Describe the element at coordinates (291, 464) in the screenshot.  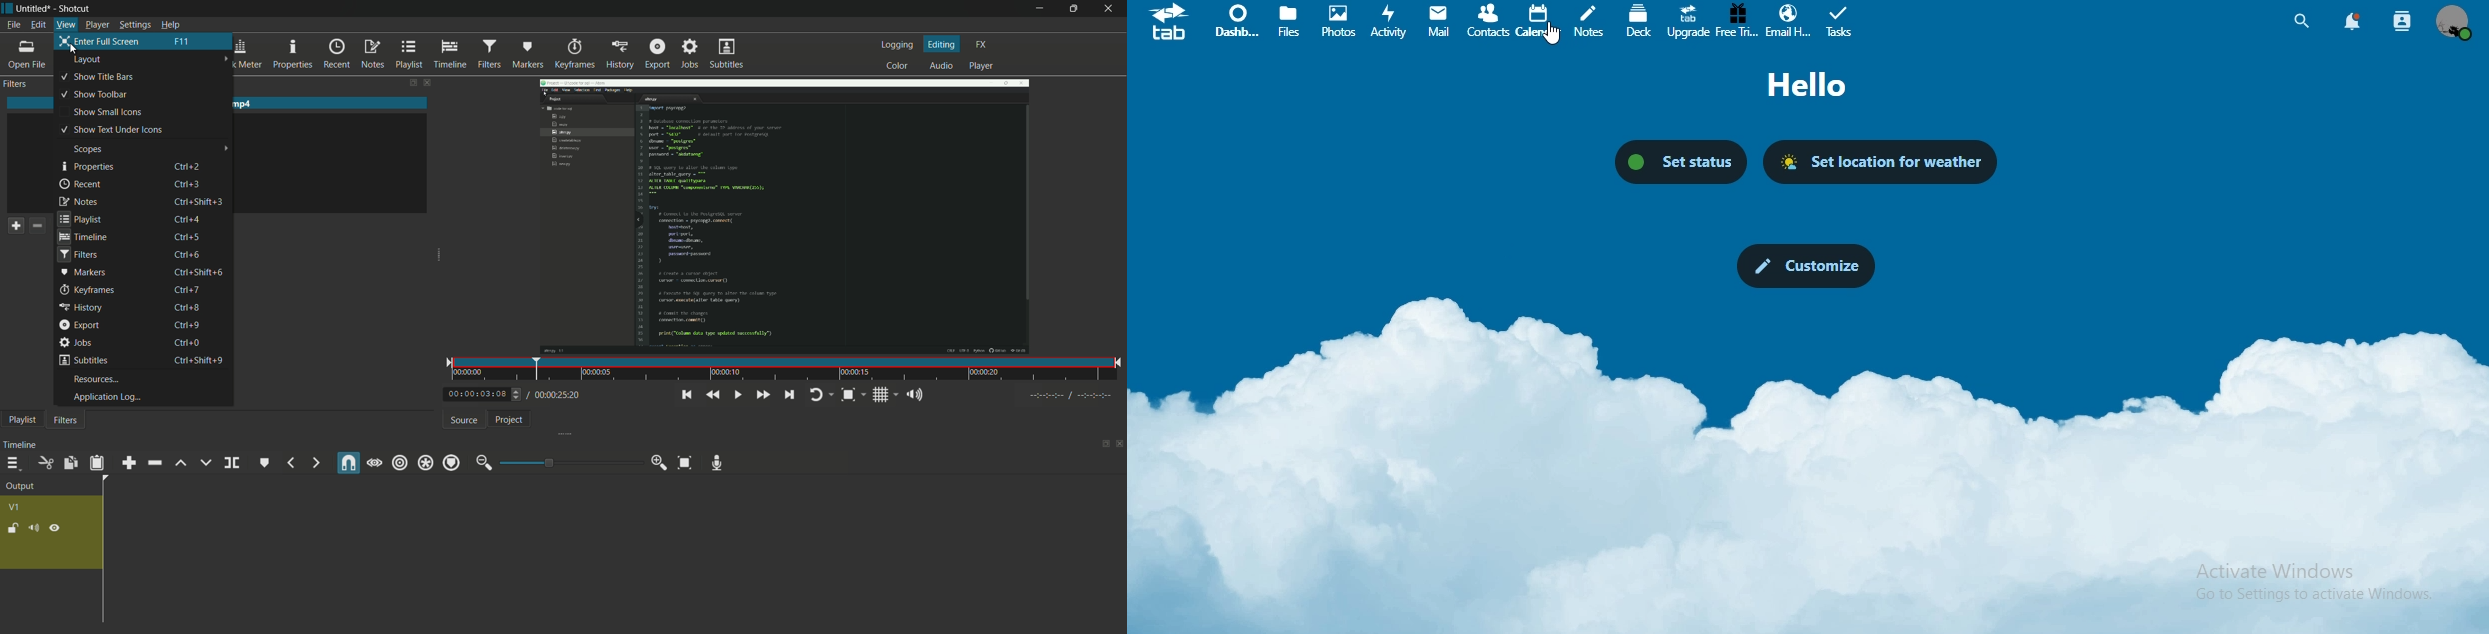
I see `previous marker` at that location.